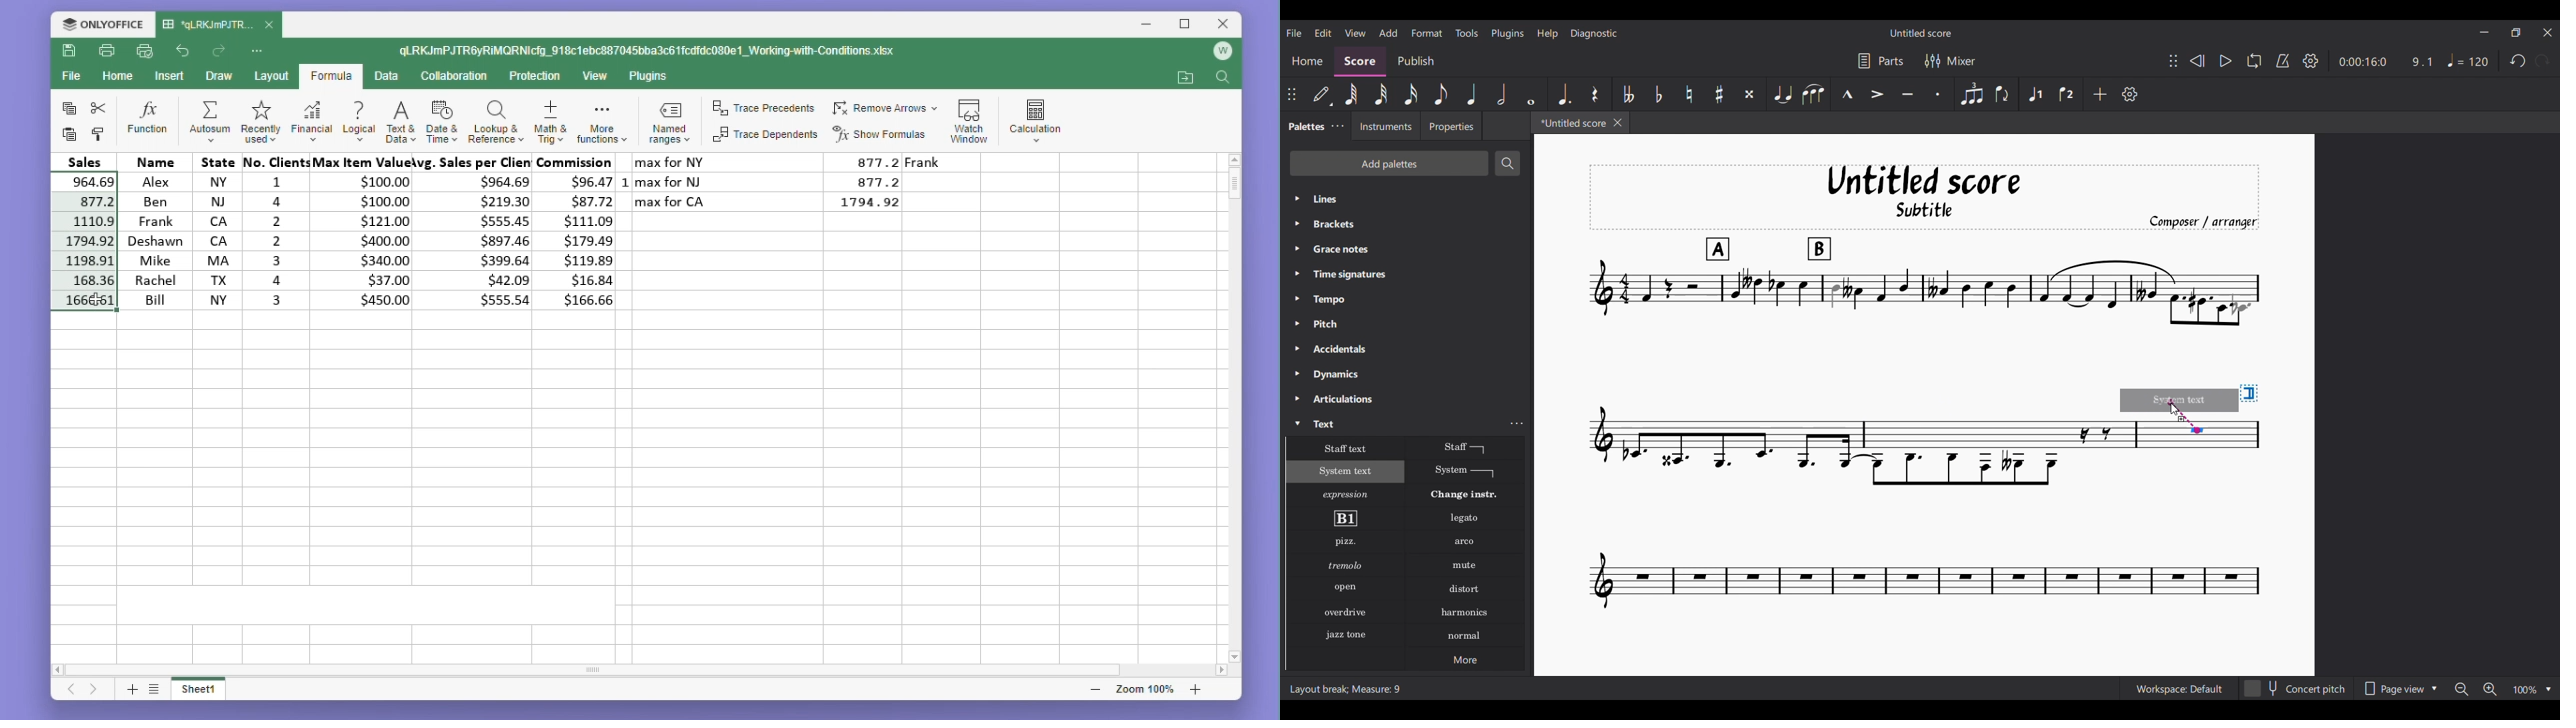 Image resolution: width=2576 pixels, height=728 pixels. Describe the element at coordinates (1360, 61) in the screenshot. I see `Score, current section highlighted` at that location.